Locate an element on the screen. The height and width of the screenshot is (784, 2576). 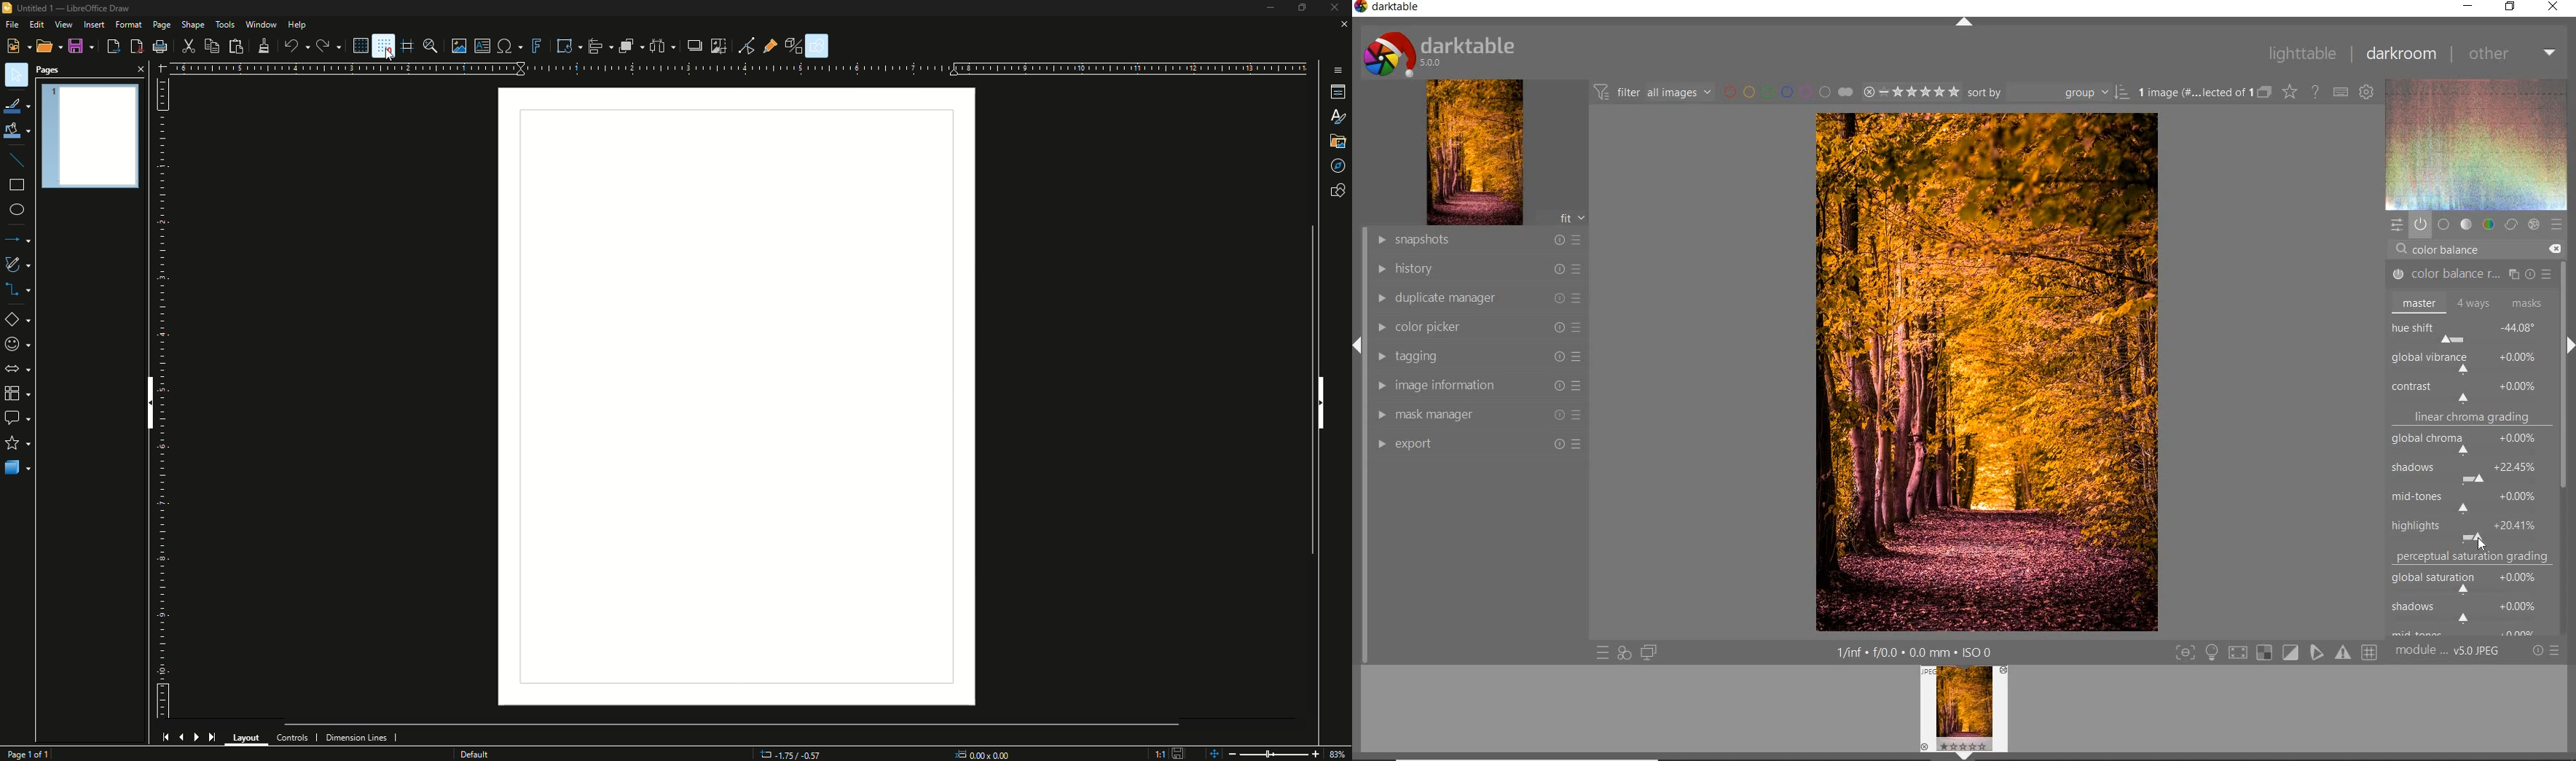
tone is located at coordinates (2465, 225).